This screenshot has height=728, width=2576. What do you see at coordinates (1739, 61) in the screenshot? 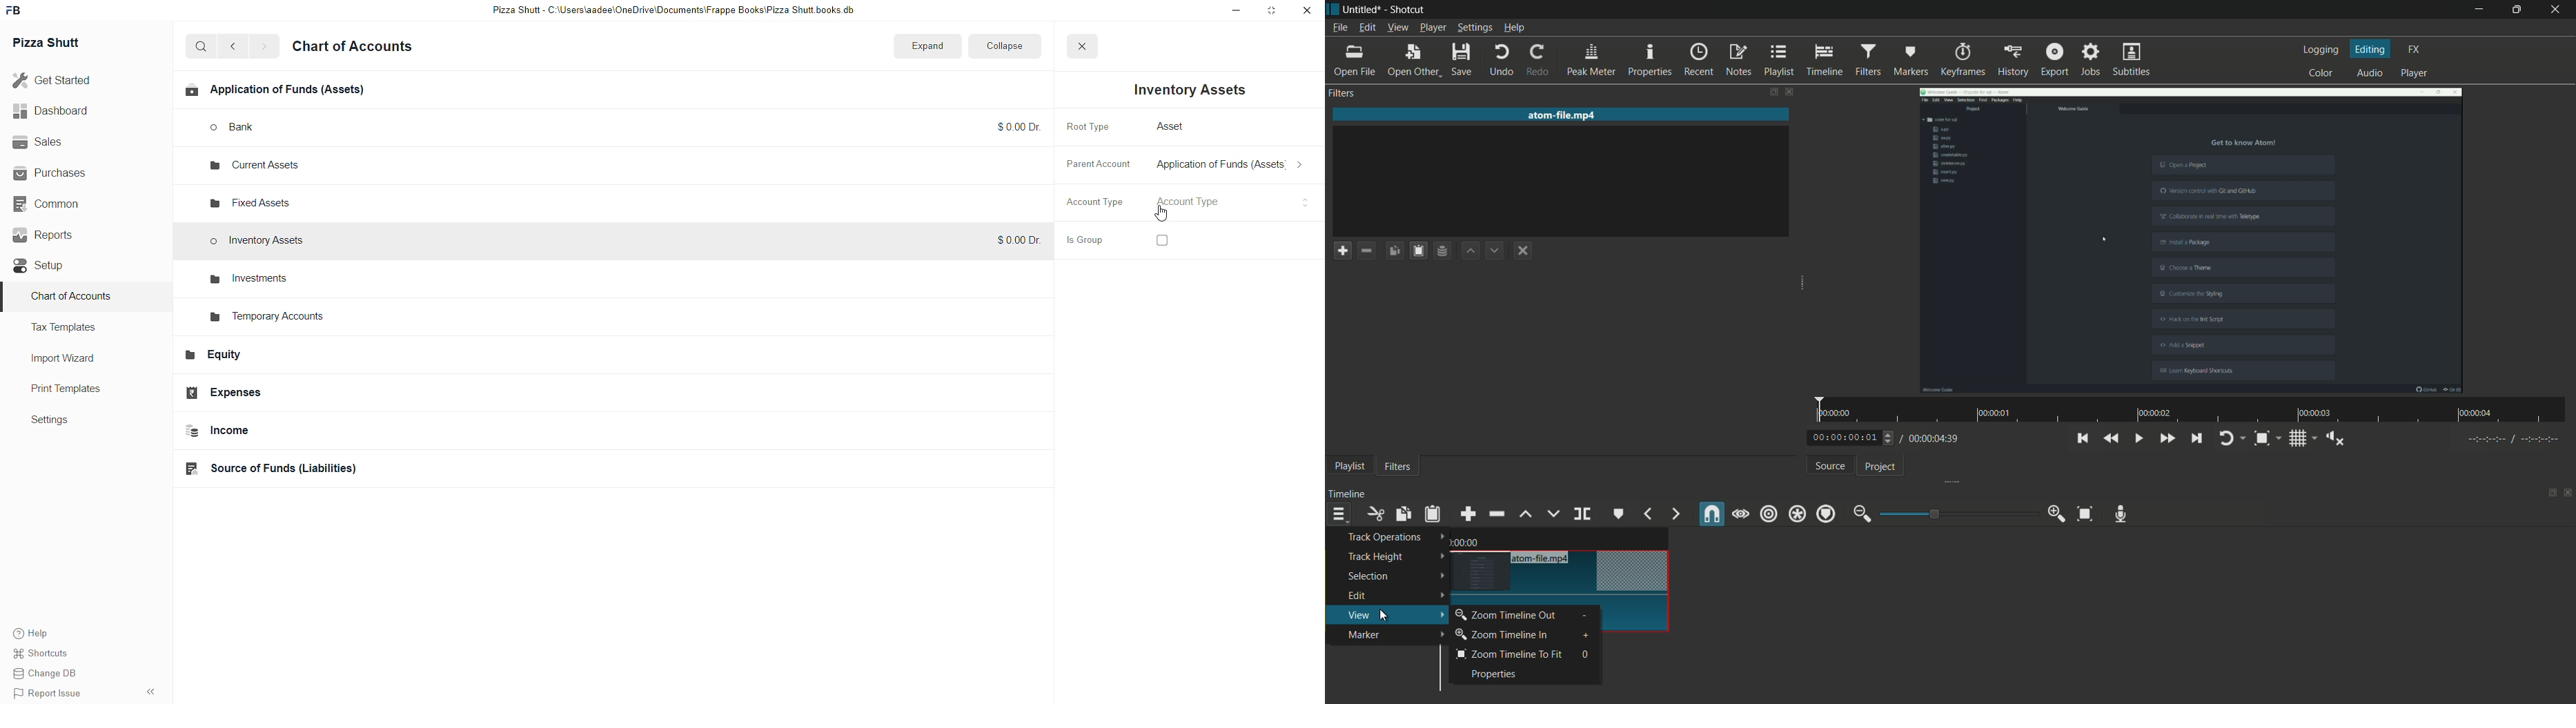
I see `notes` at bounding box center [1739, 61].